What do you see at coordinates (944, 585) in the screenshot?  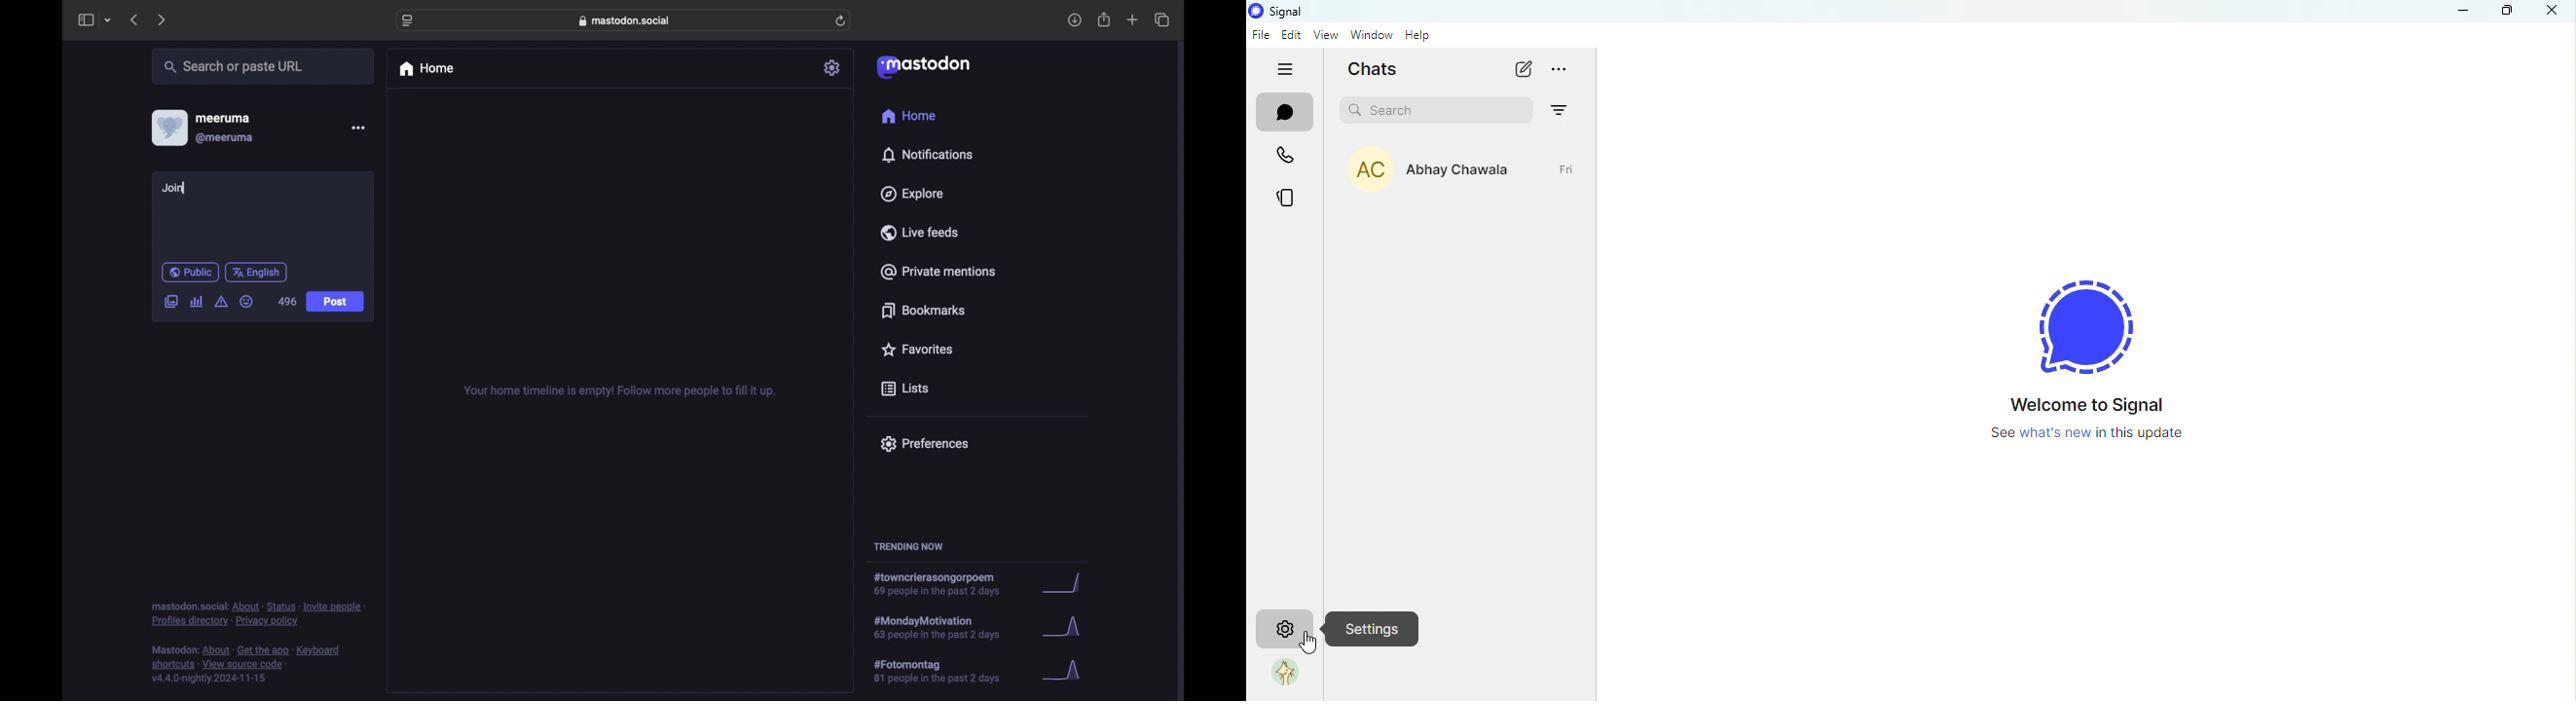 I see `hashtag trend` at bounding box center [944, 585].